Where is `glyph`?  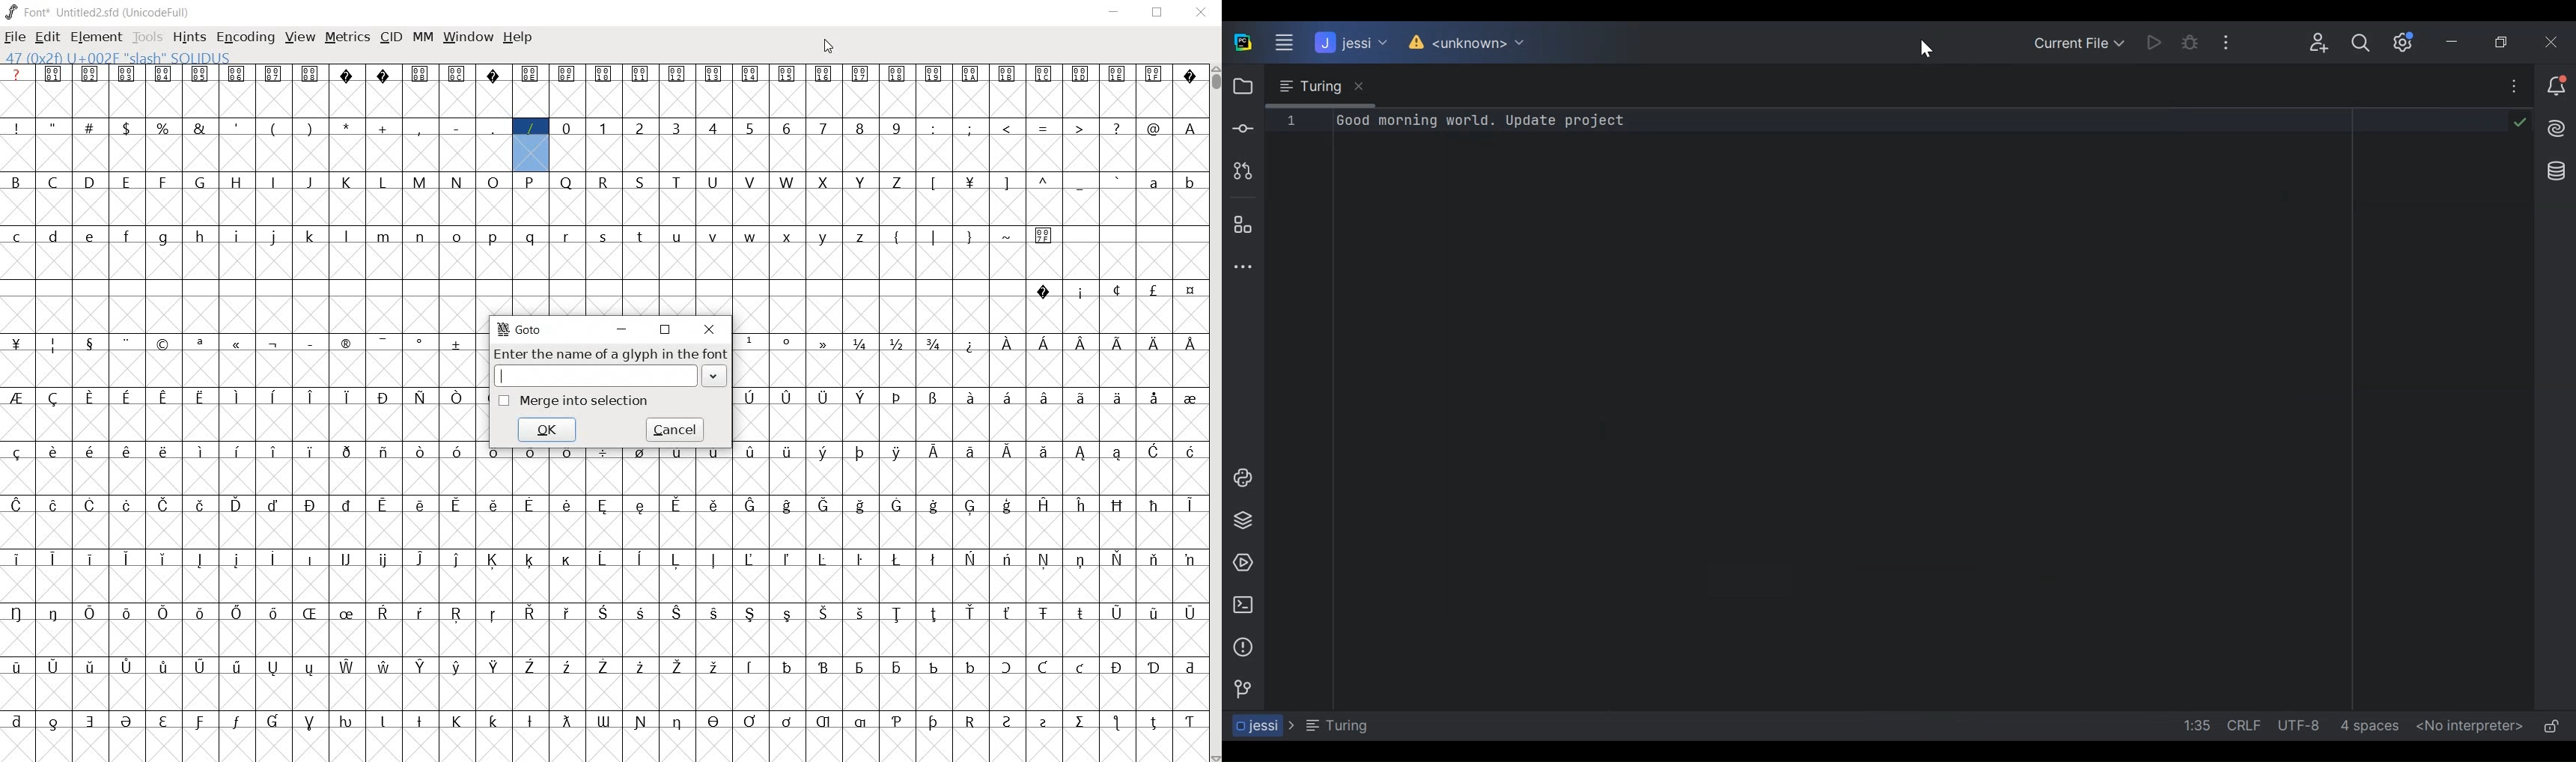
glyph is located at coordinates (346, 452).